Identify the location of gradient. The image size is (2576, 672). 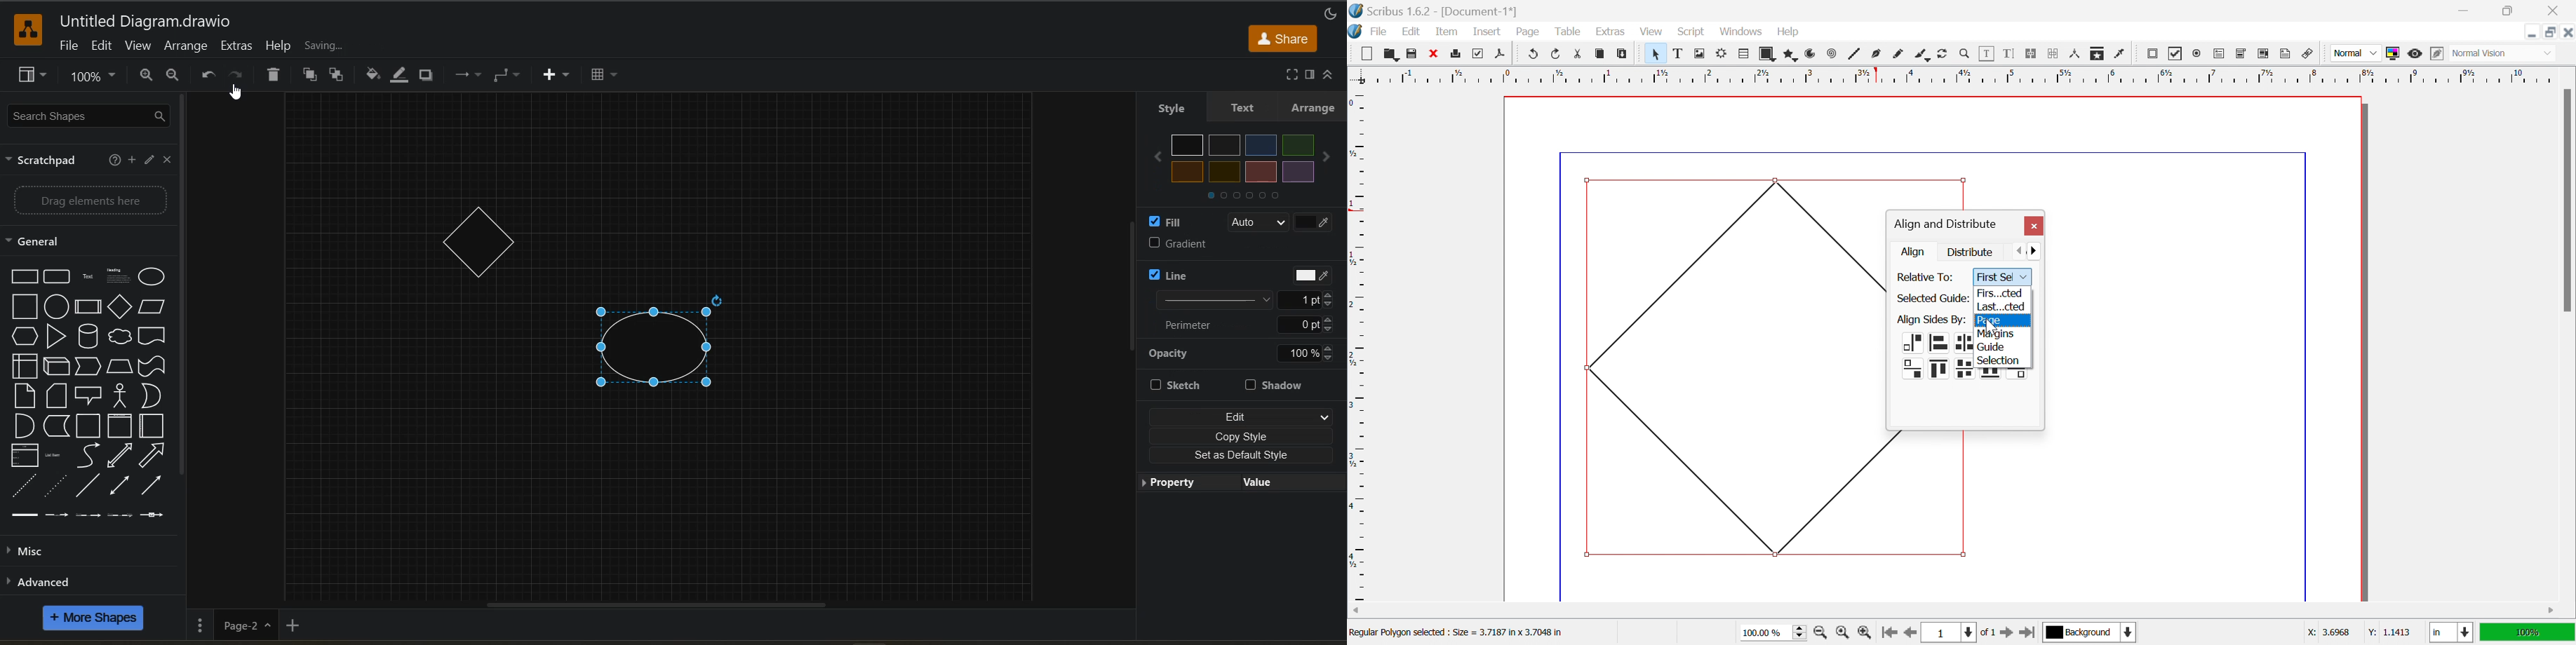
(1210, 243).